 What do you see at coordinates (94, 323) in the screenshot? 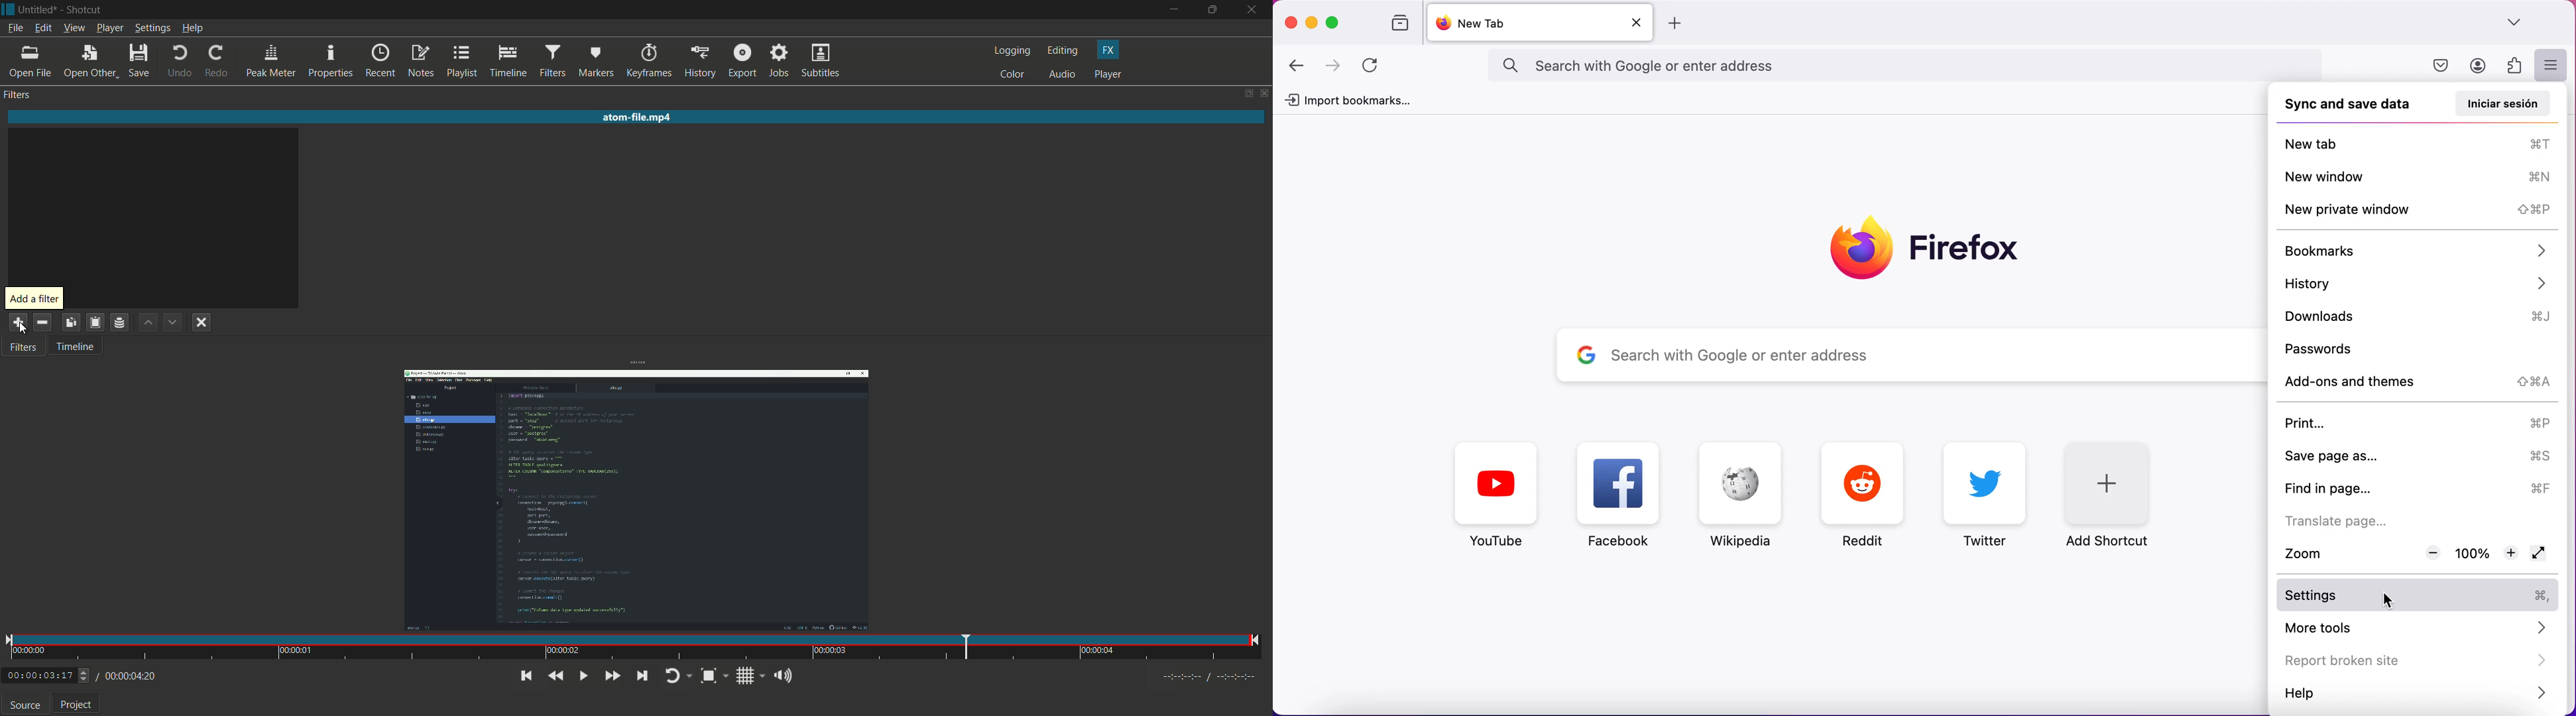
I see `save filter` at bounding box center [94, 323].